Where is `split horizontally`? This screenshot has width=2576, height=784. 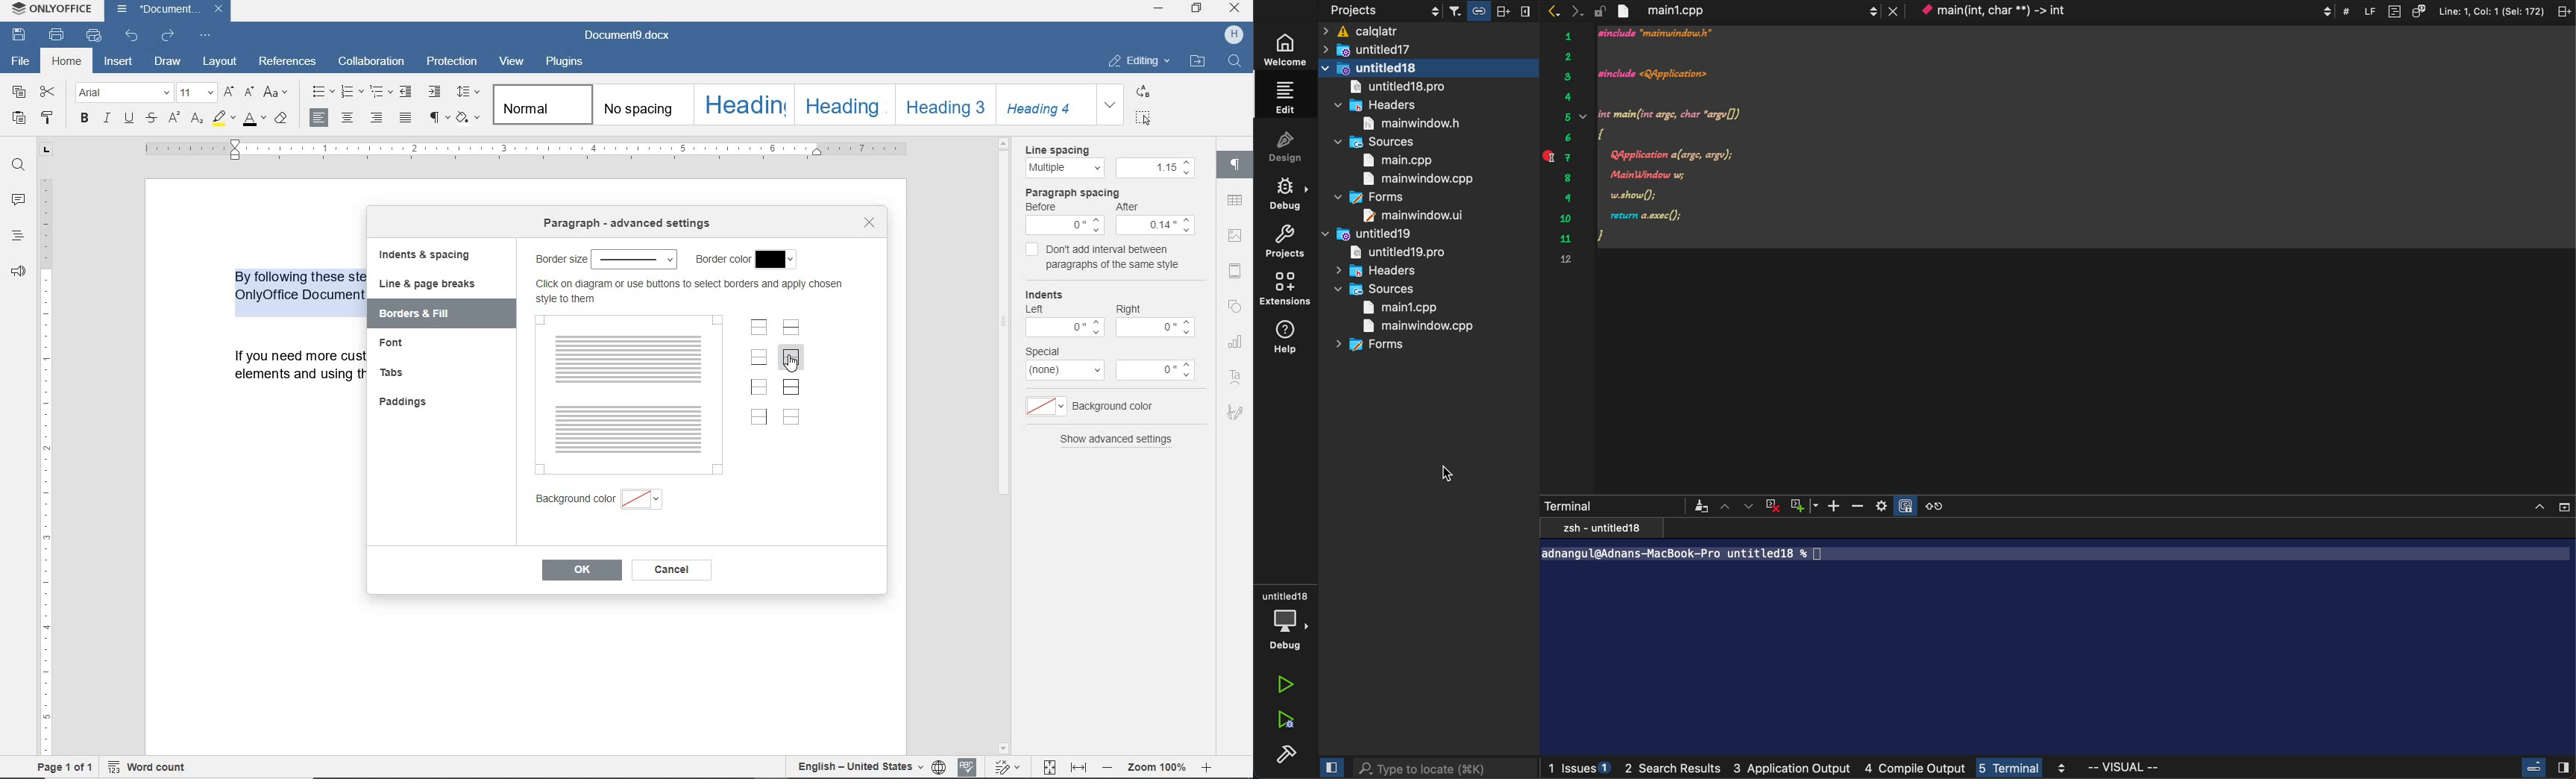
split horizontally is located at coordinates (1502, 9).